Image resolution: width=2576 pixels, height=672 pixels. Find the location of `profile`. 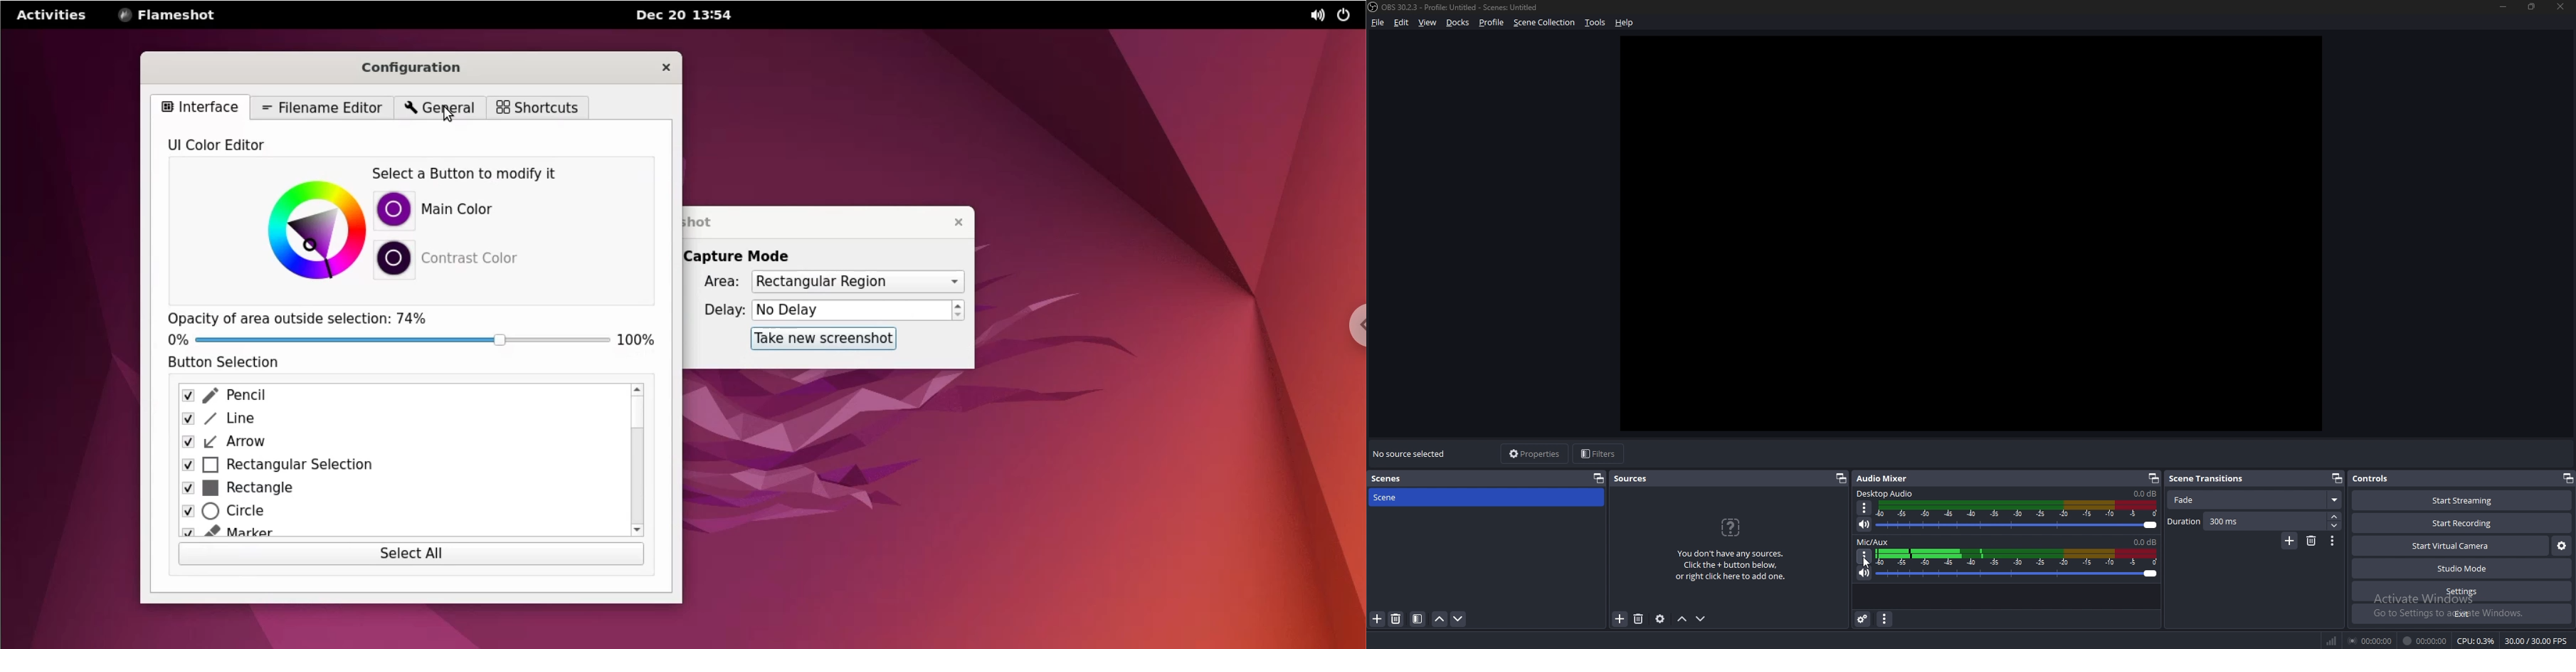

profile is located at coordinates (1492, 23).